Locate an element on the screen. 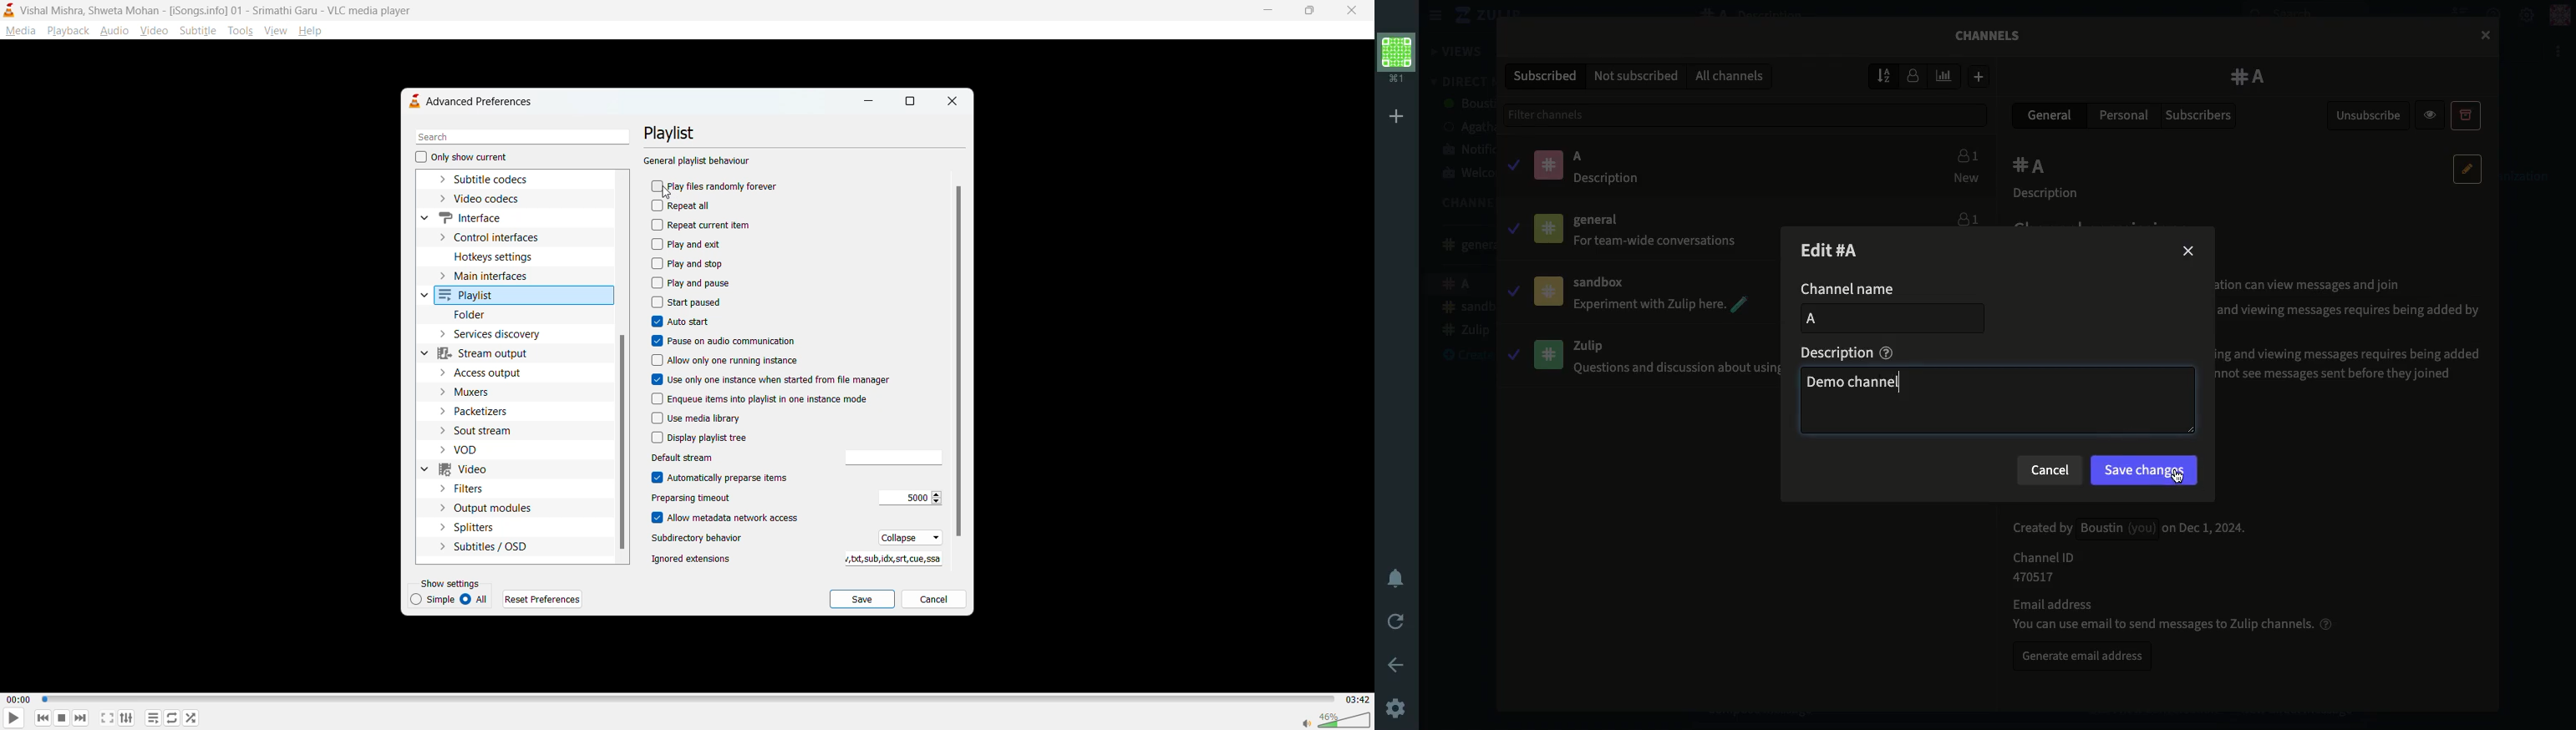 The image size is (2576, 756). all is located at coordinates (478, 600).